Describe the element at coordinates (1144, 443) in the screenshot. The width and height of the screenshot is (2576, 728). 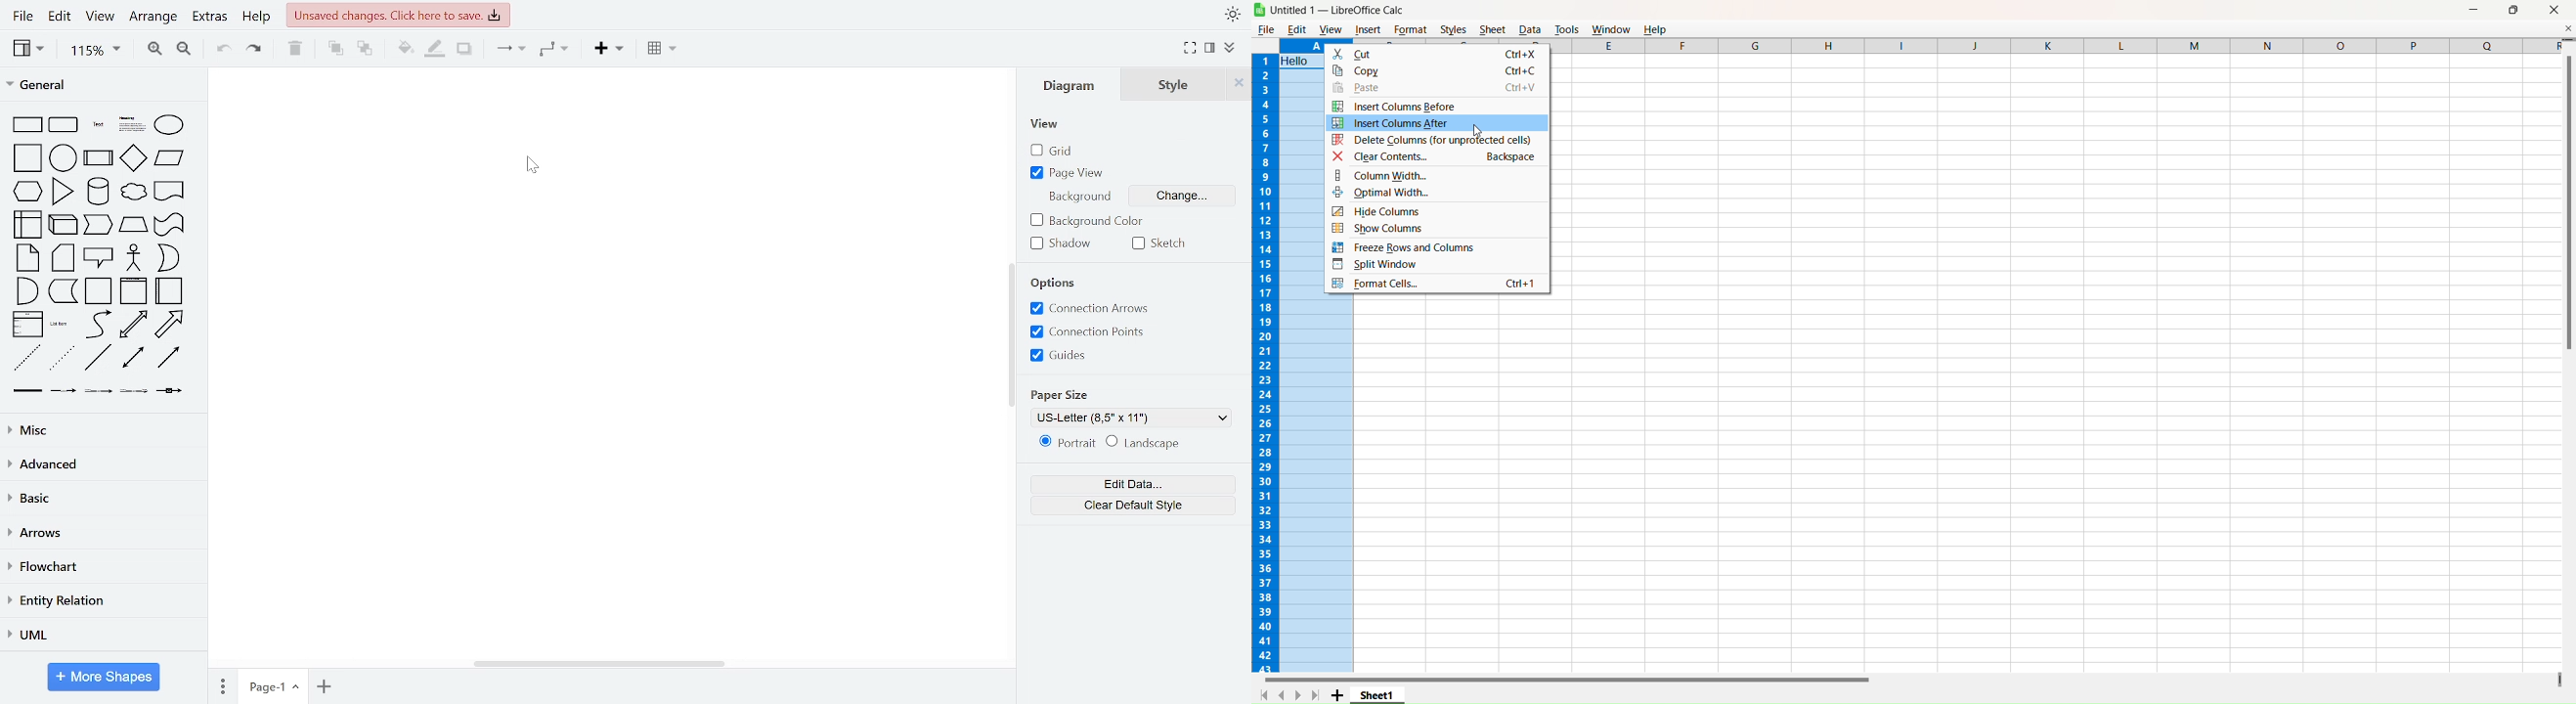
I see `landscape` at that location.